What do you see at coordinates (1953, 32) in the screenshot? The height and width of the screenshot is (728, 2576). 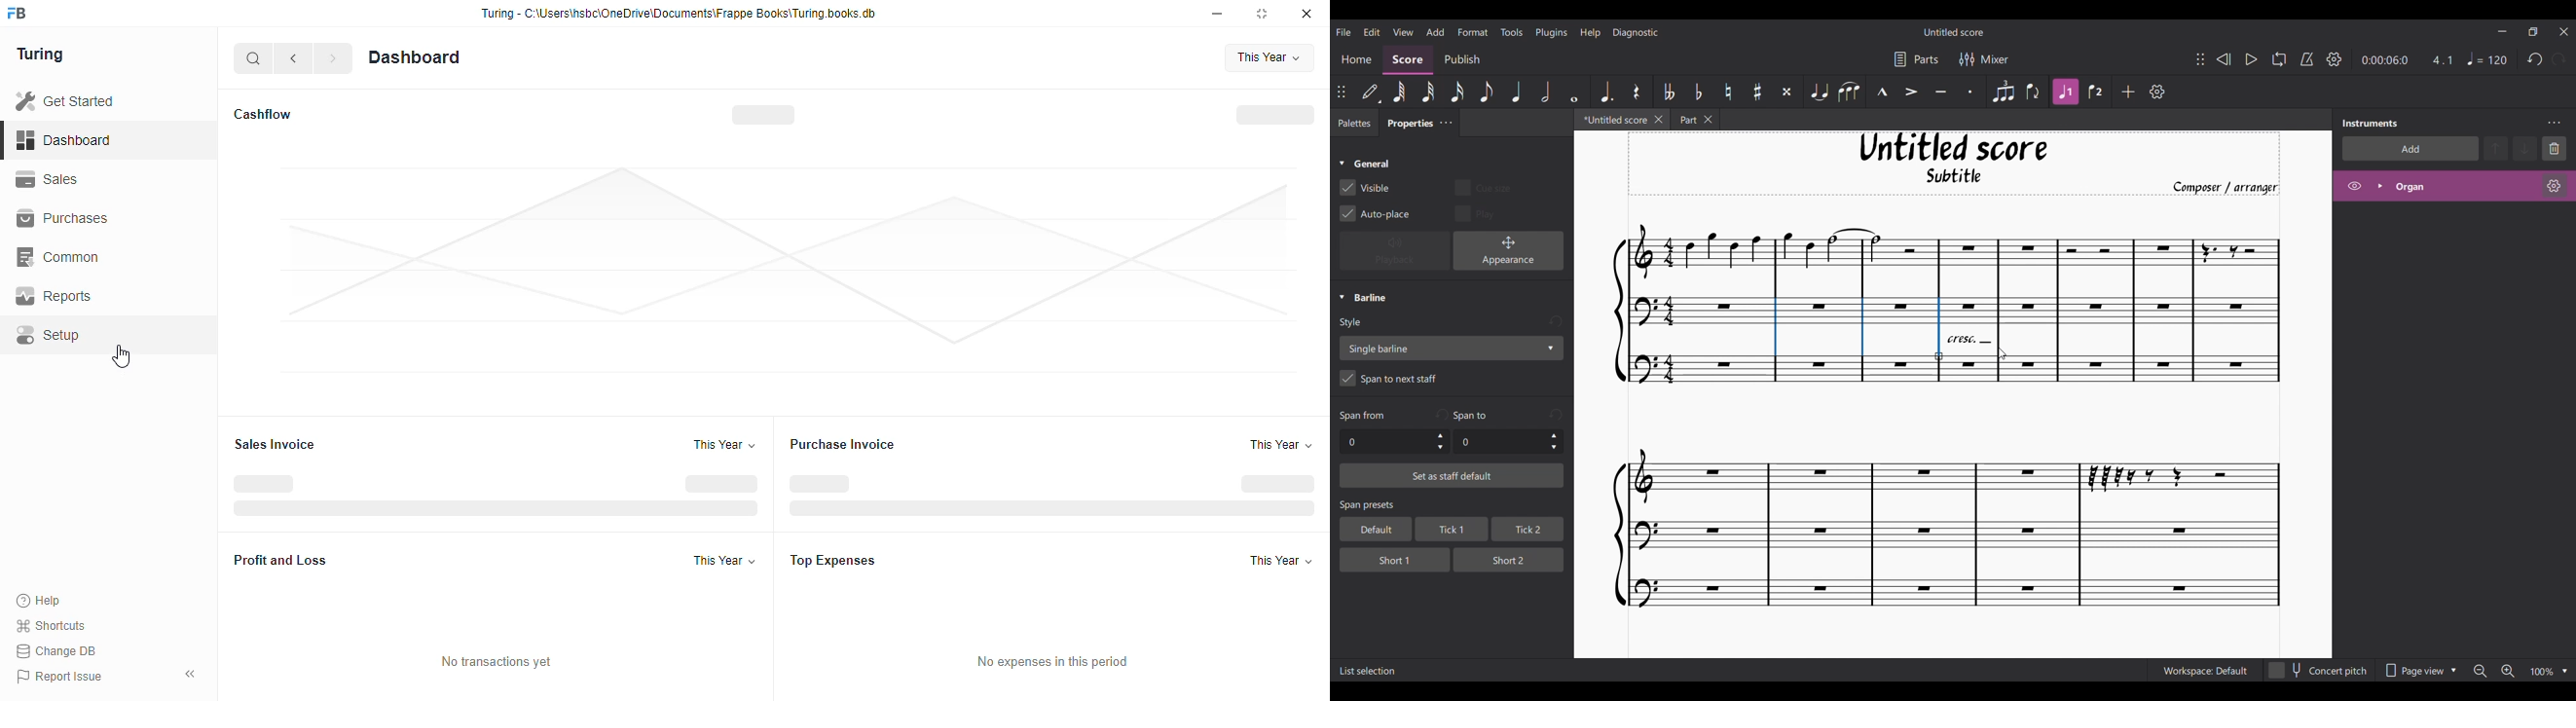 I see `Score title` at bounding box center [1953, 32].